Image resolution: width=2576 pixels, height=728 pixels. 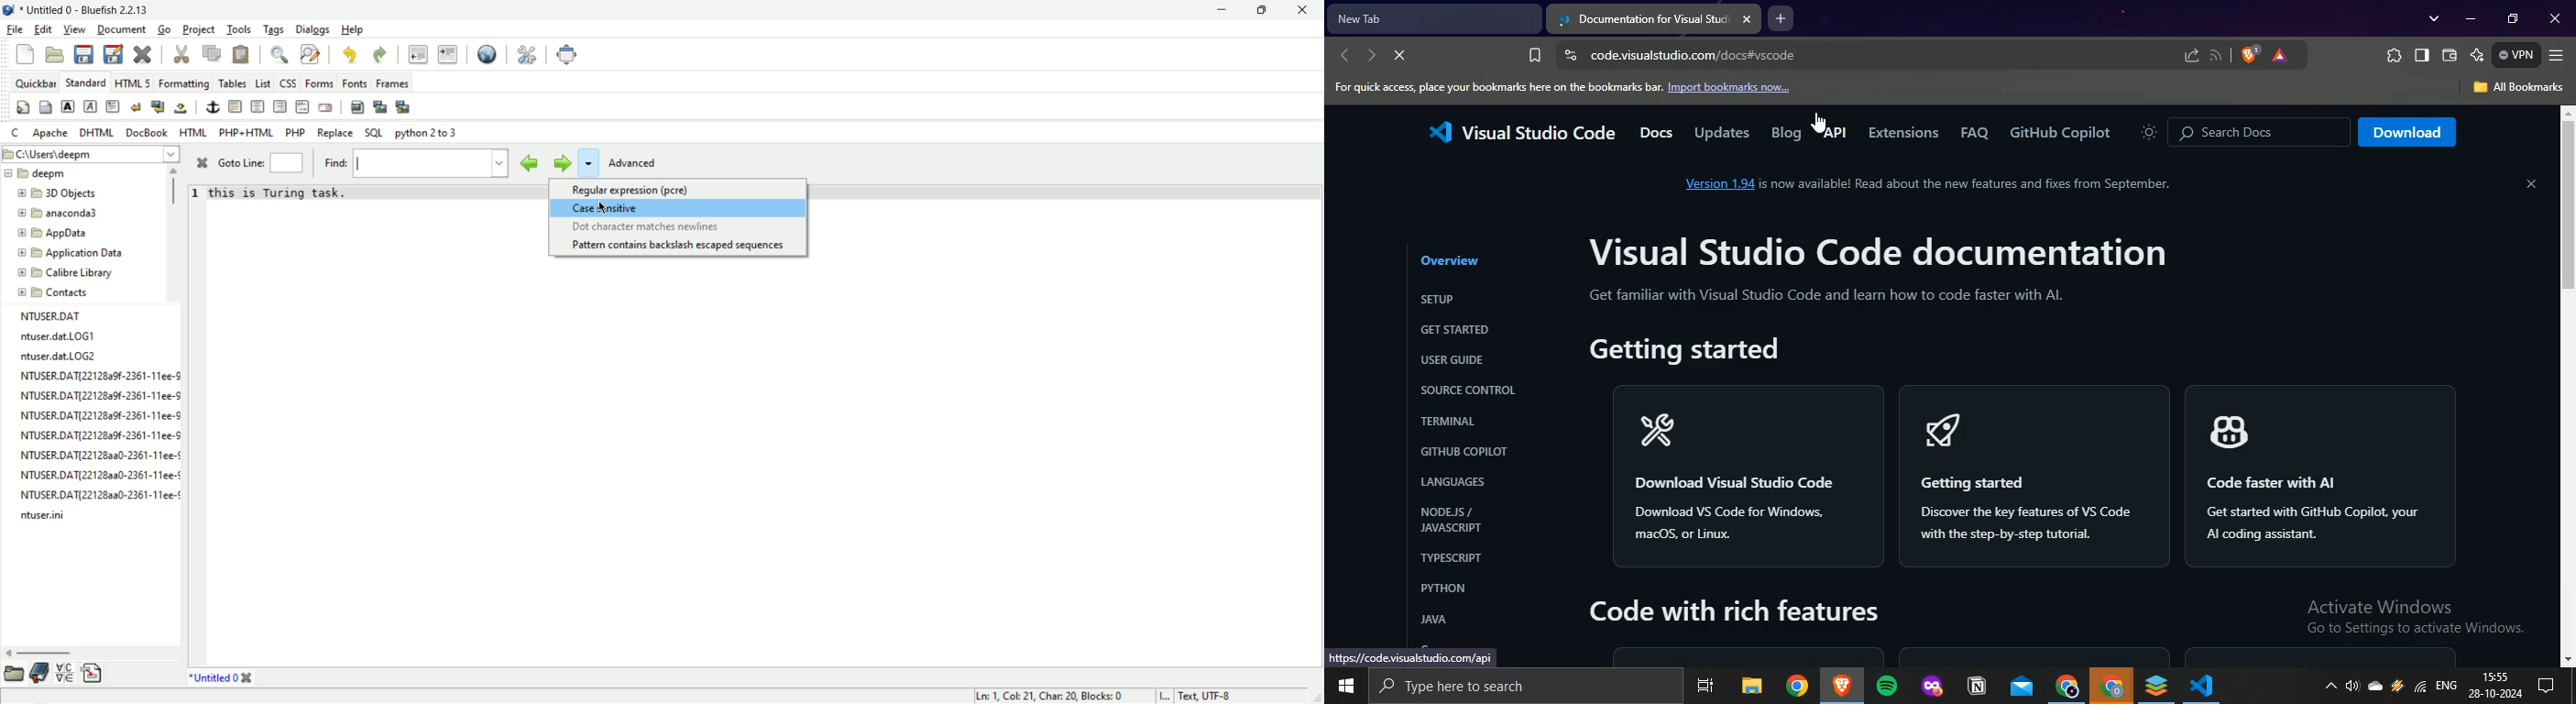 What do you see at coordinates (46, 106) in the screenshot?
I see `body` at bounding box center [46, 106].